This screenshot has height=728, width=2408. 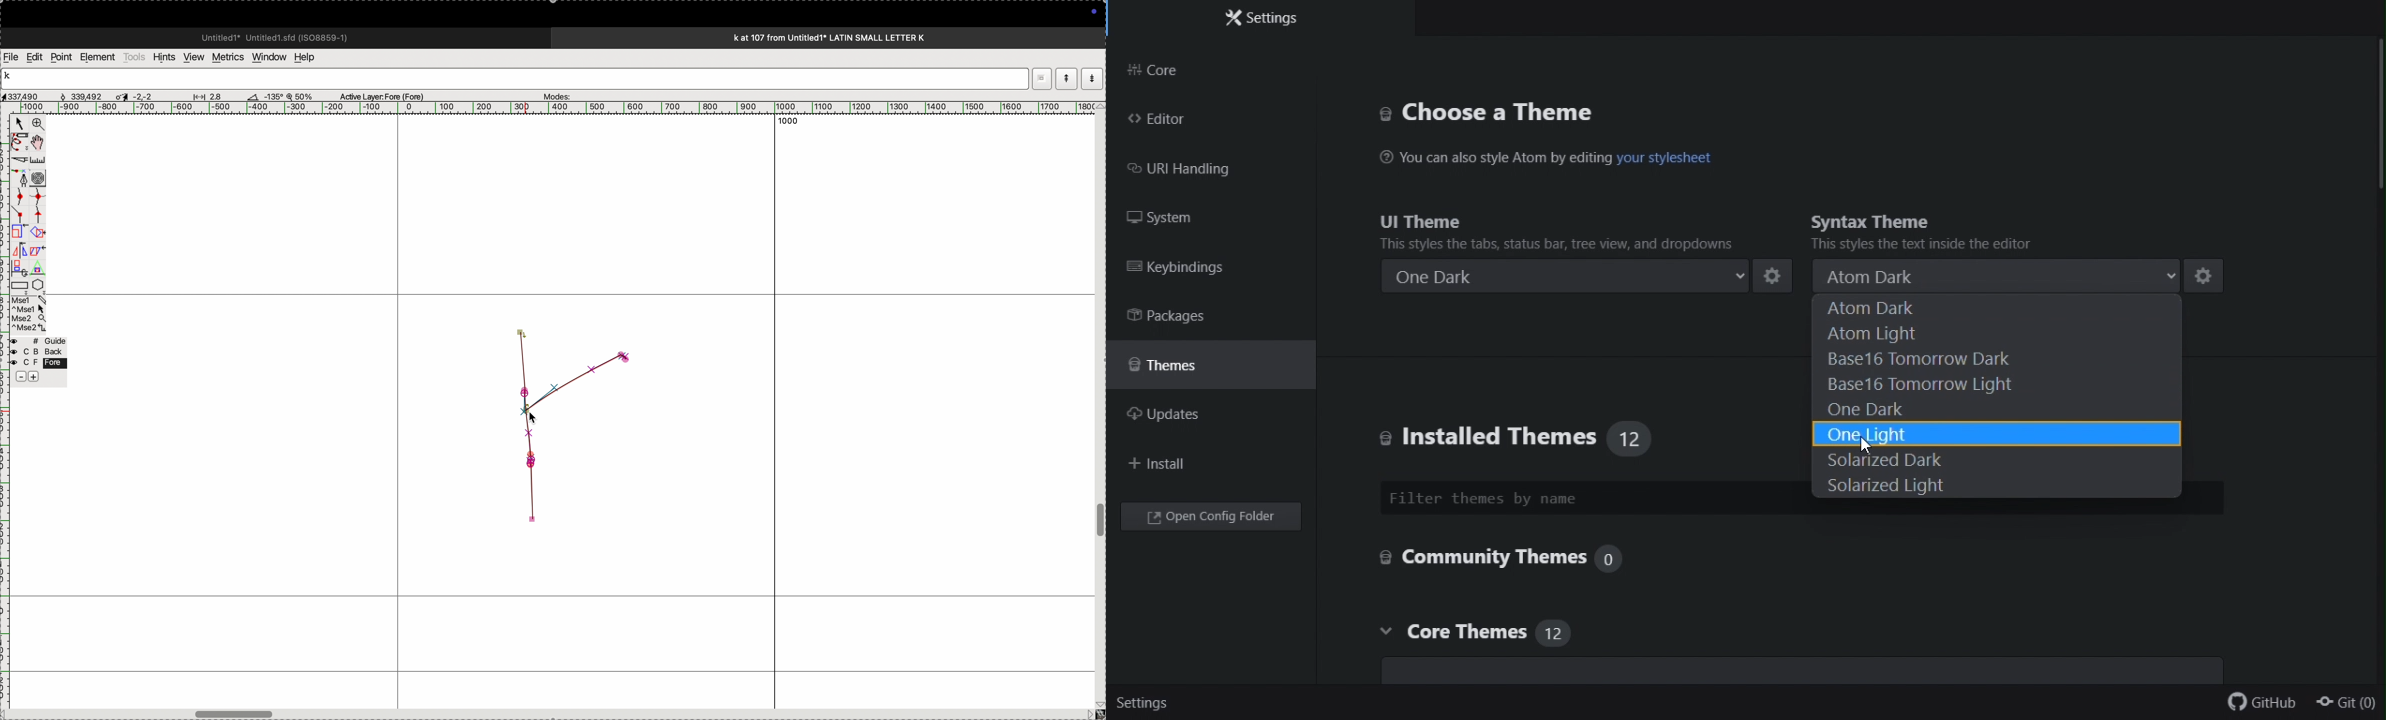 I want to click on hints, so click(x=162, y=56).